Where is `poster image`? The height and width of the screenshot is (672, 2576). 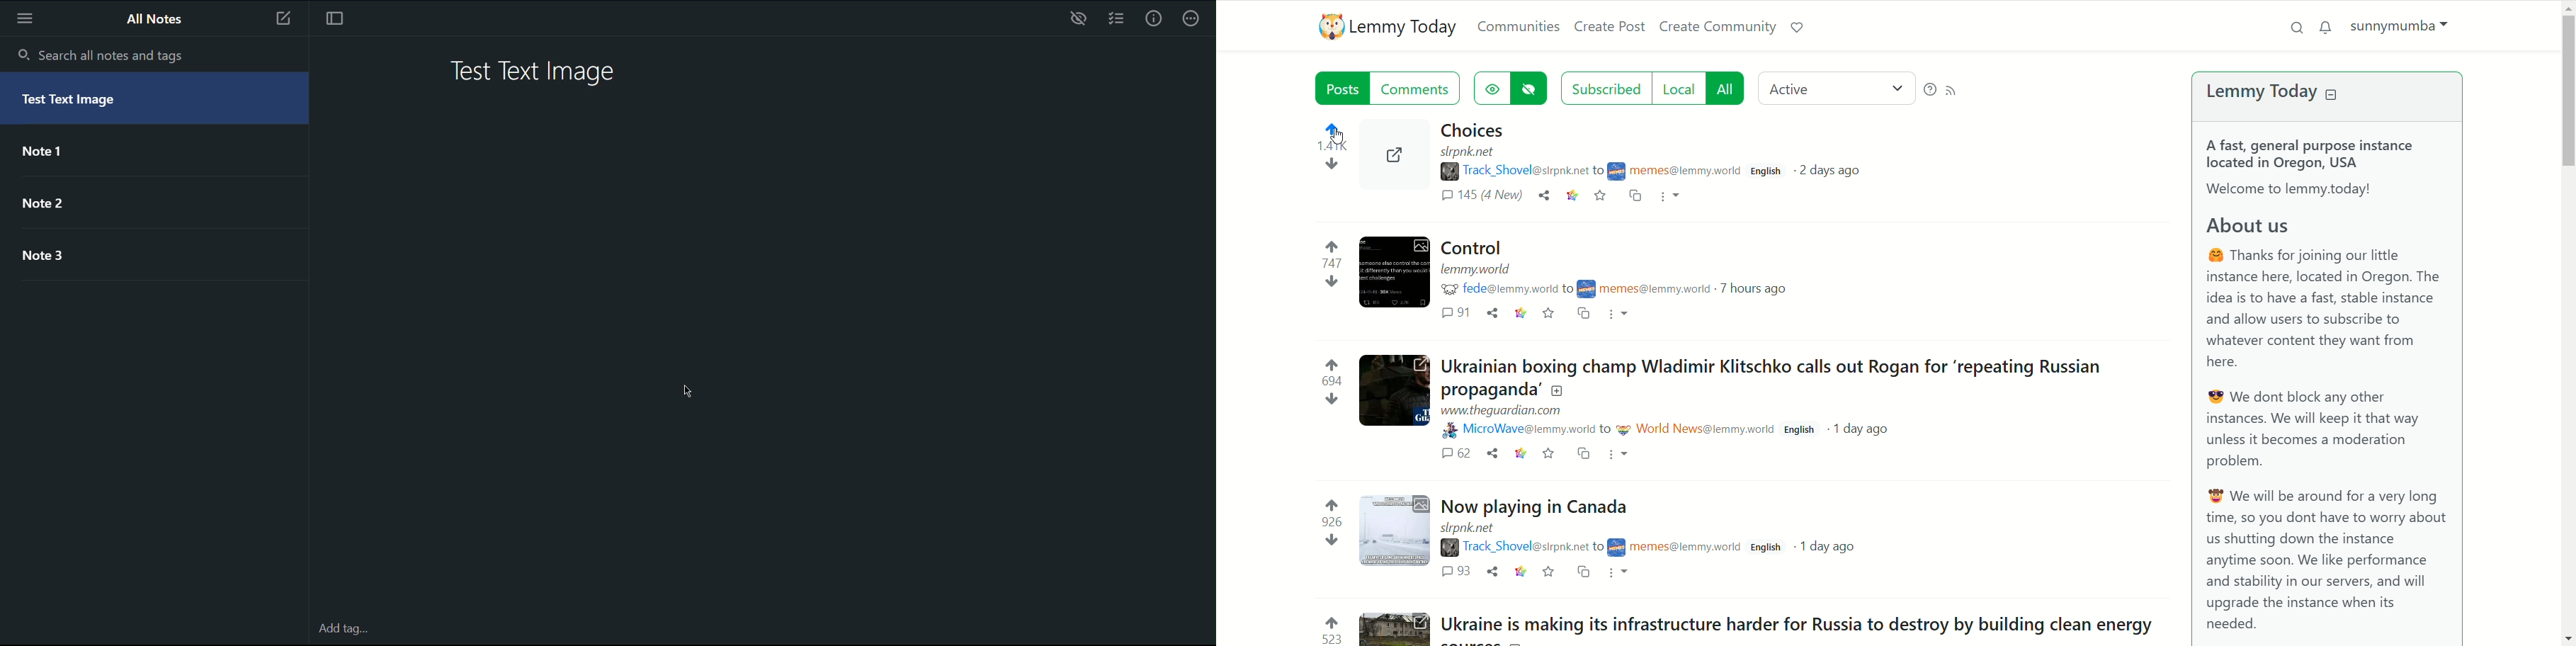
poster image is located at coordinates (1449, 429).